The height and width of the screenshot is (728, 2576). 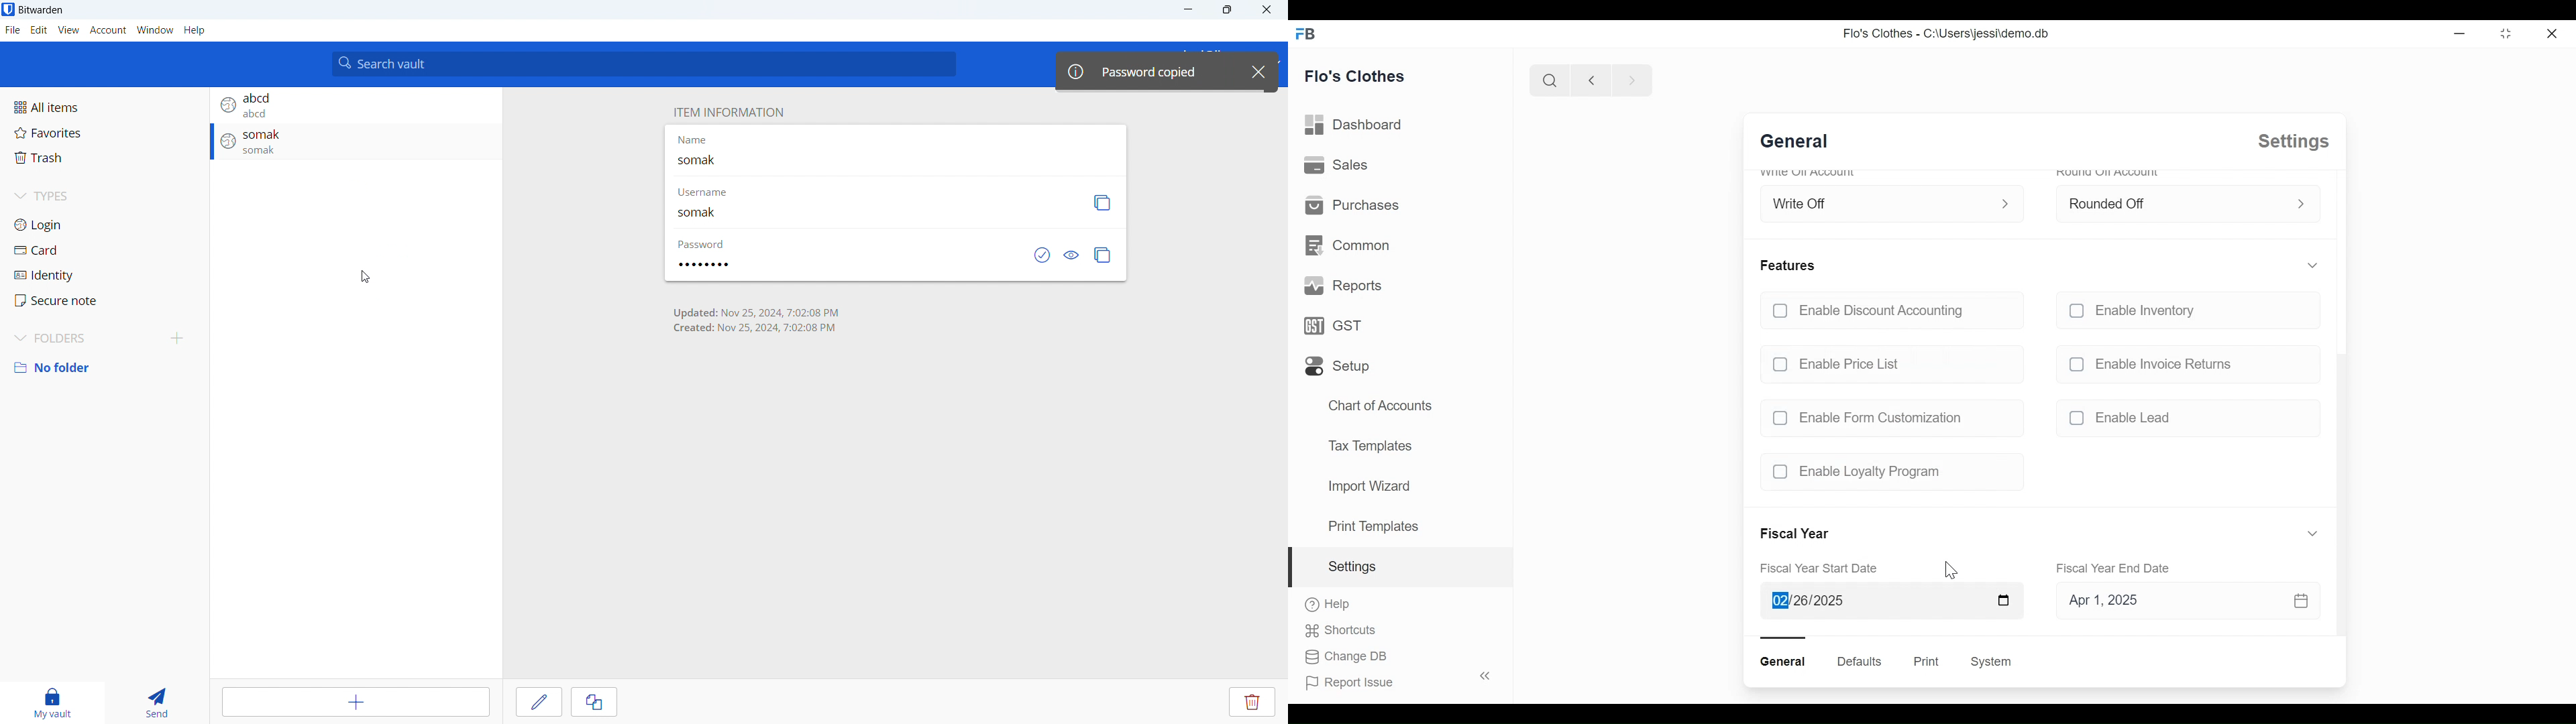 I want to click on login entry with name somak, so click(x=356, y=139).